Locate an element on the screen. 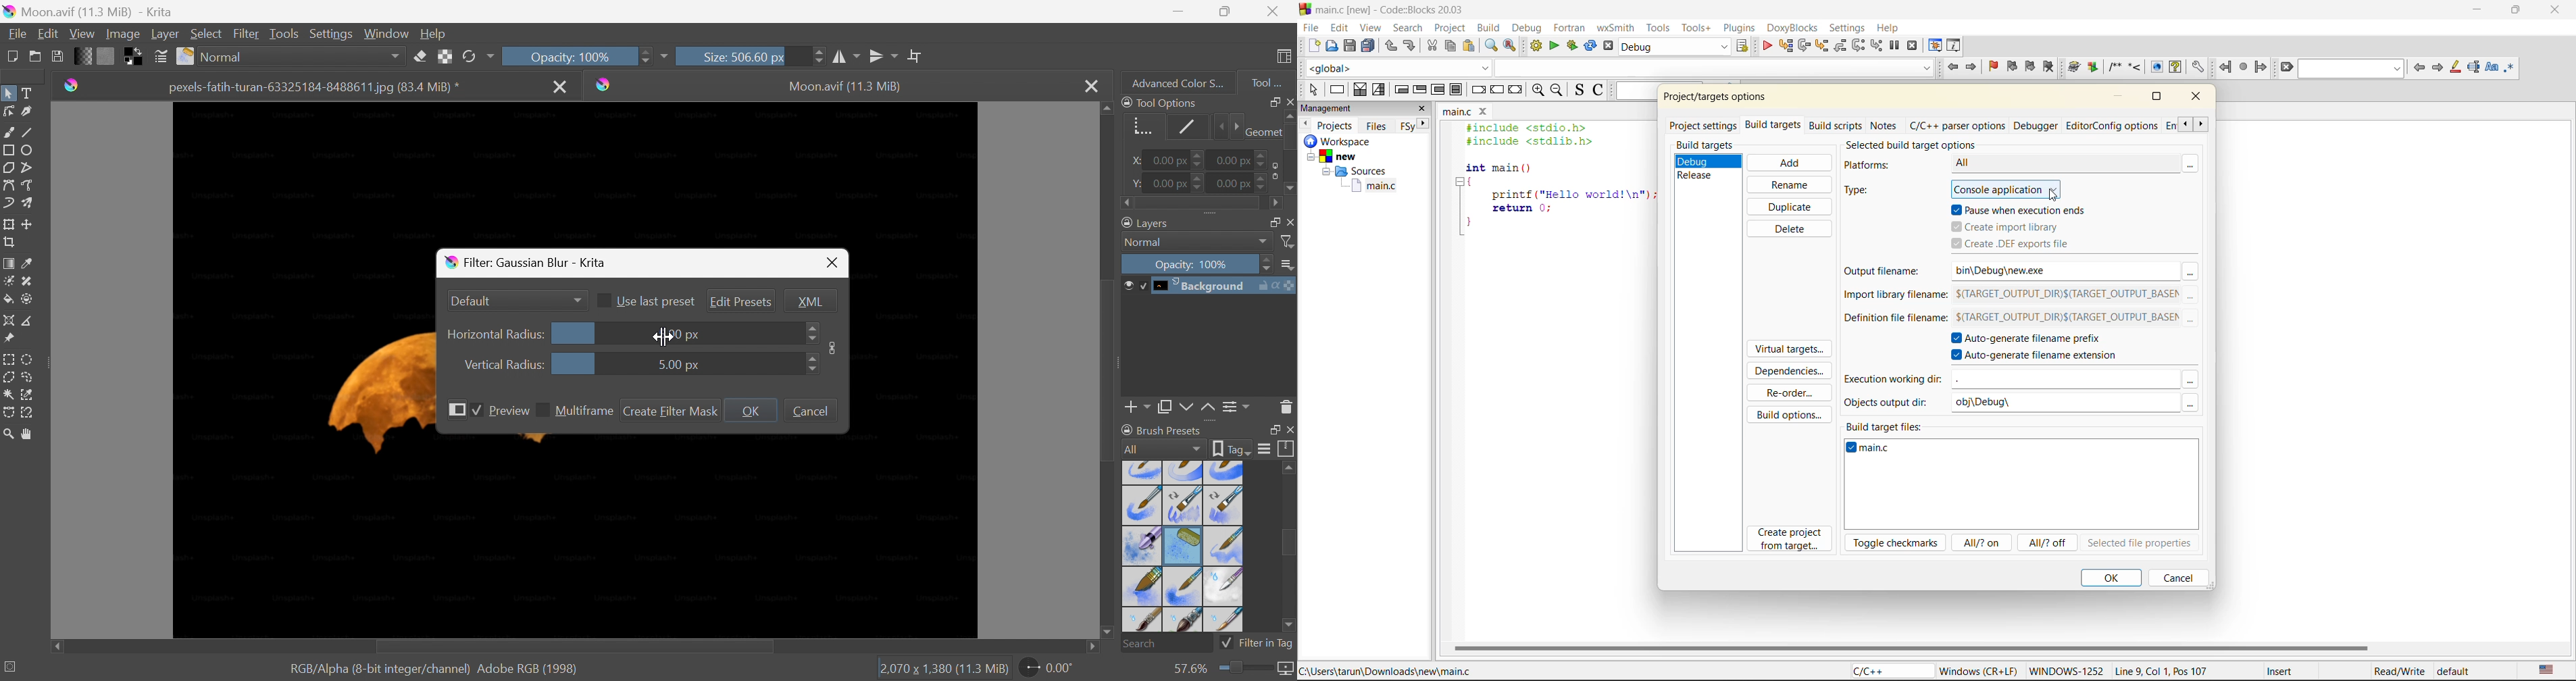 Image resolution: width=2576 pixels, height=700 pixels. settings is located at coordinates (1848, 29).